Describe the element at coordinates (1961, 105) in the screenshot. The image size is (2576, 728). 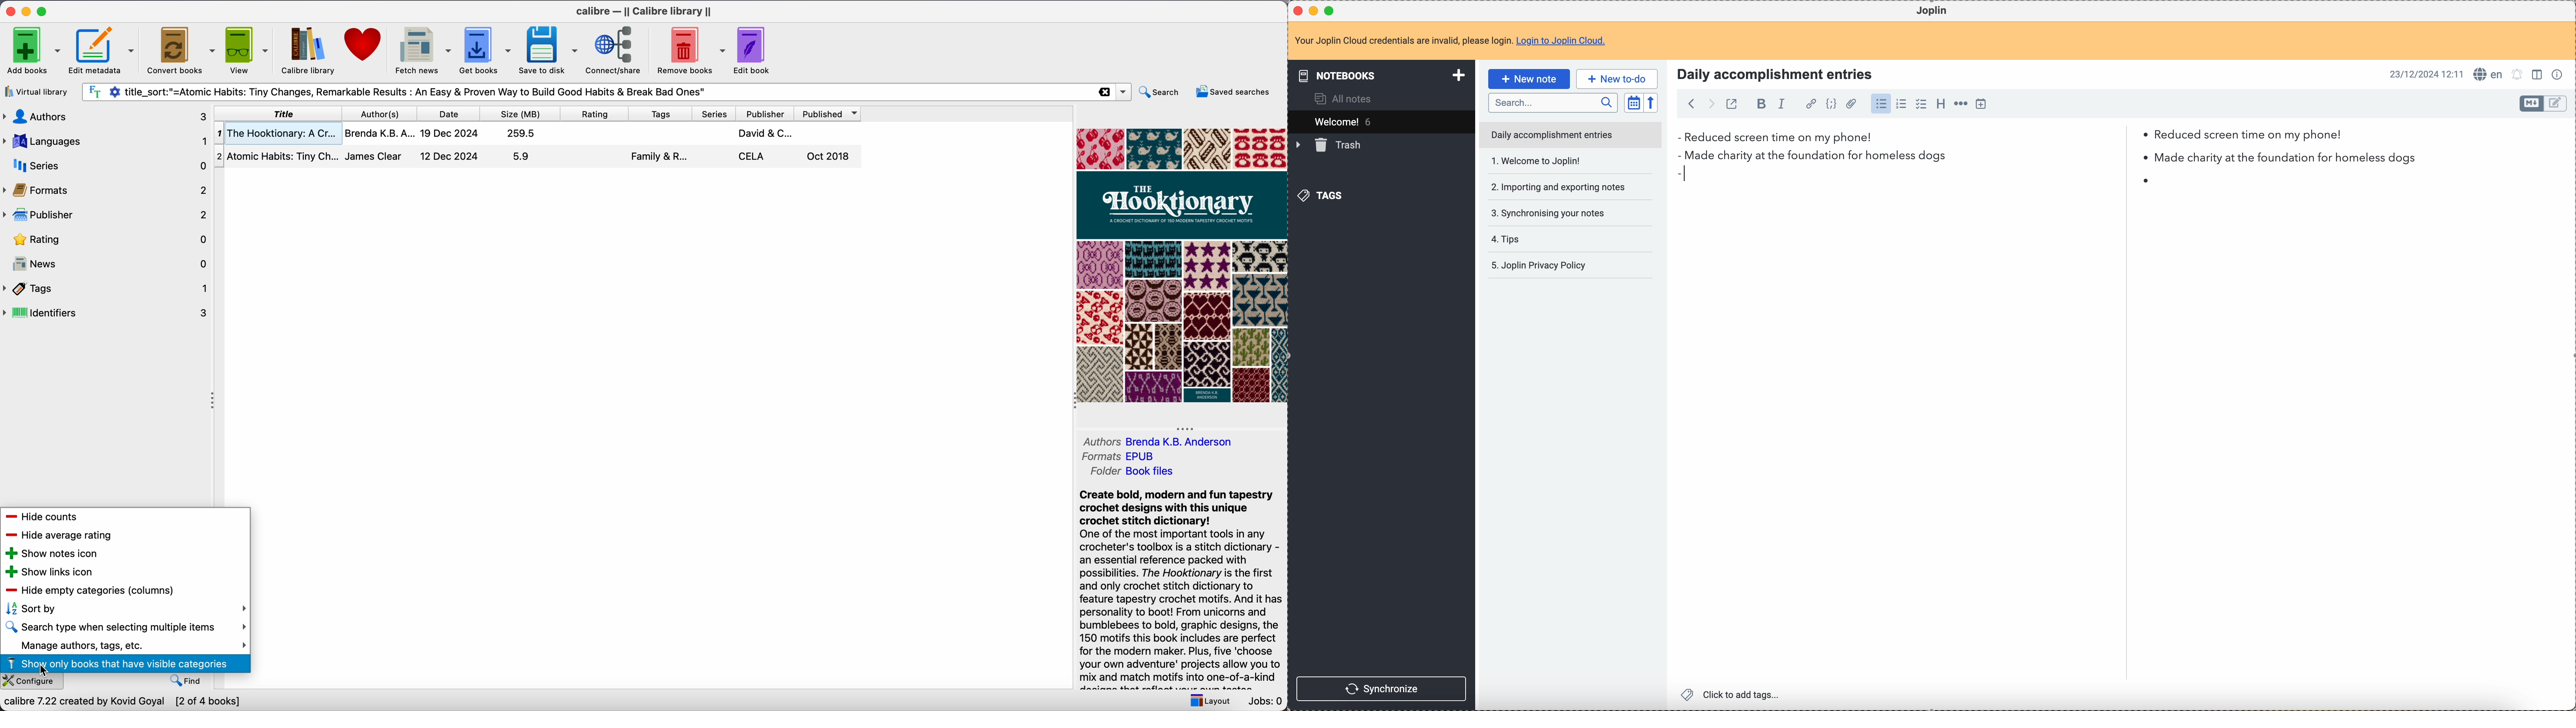
I see `horizontal rule` at that location.